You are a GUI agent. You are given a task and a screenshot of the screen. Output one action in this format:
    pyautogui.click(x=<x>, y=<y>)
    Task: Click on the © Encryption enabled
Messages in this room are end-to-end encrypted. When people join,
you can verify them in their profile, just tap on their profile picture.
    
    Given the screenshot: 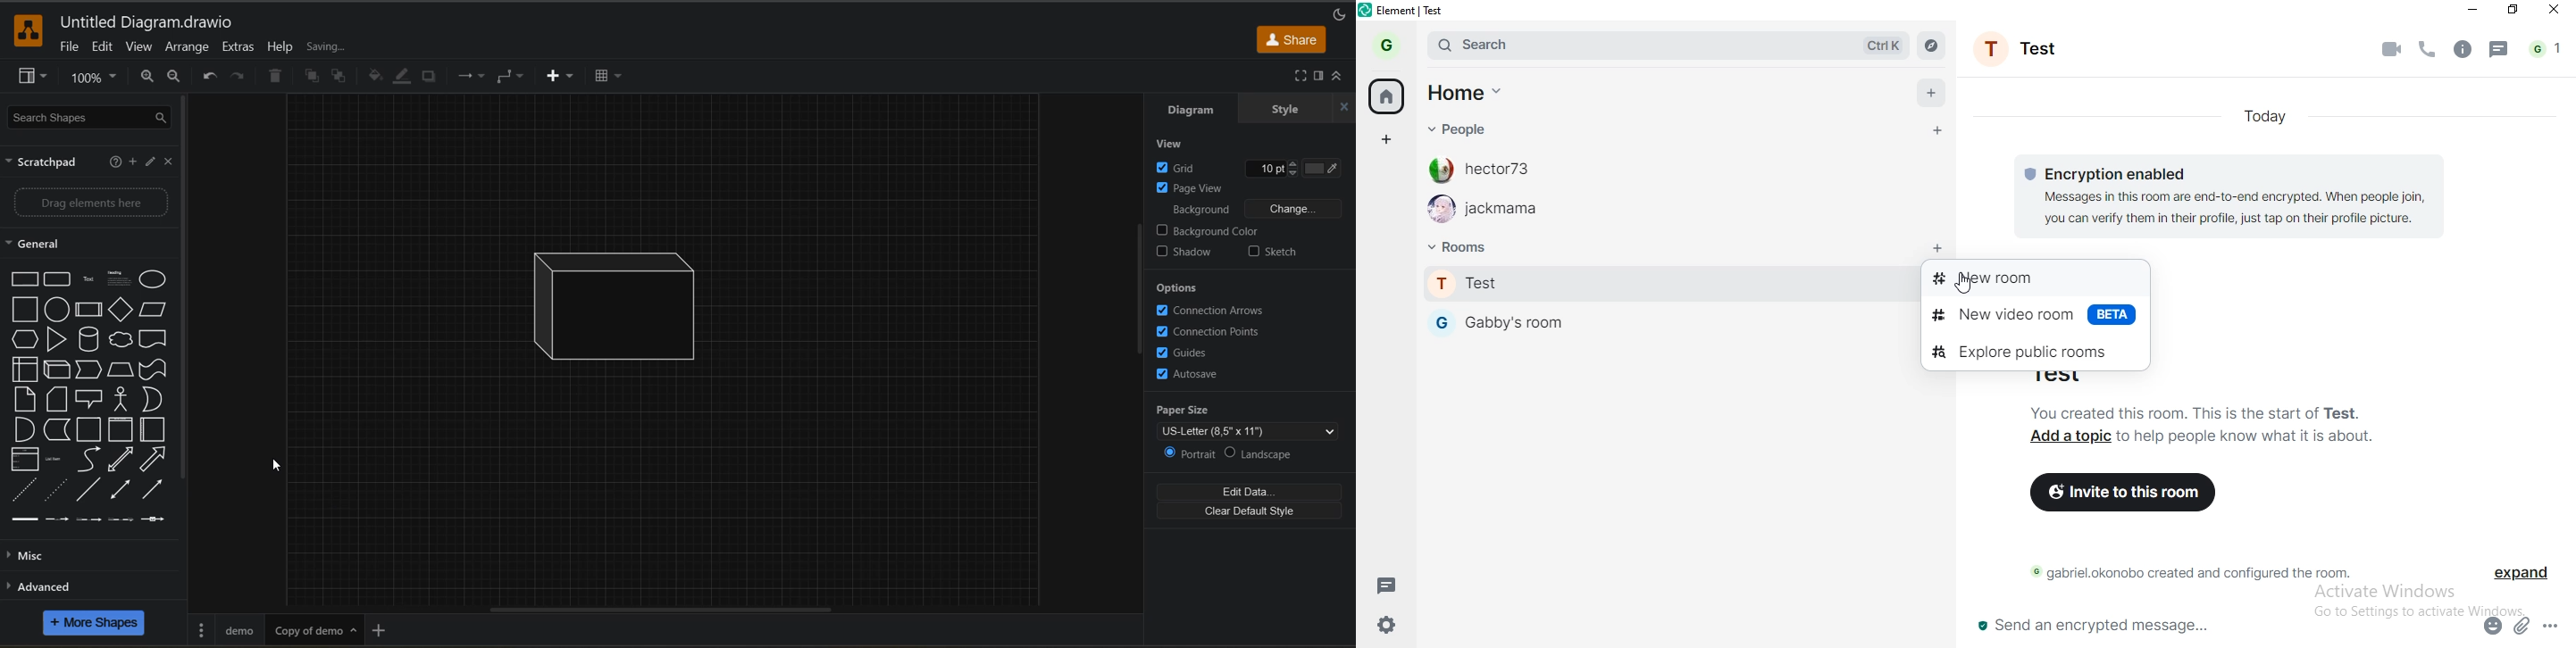 What is the action you would take?
    pyautogui.click(x=2226, y=192)
    